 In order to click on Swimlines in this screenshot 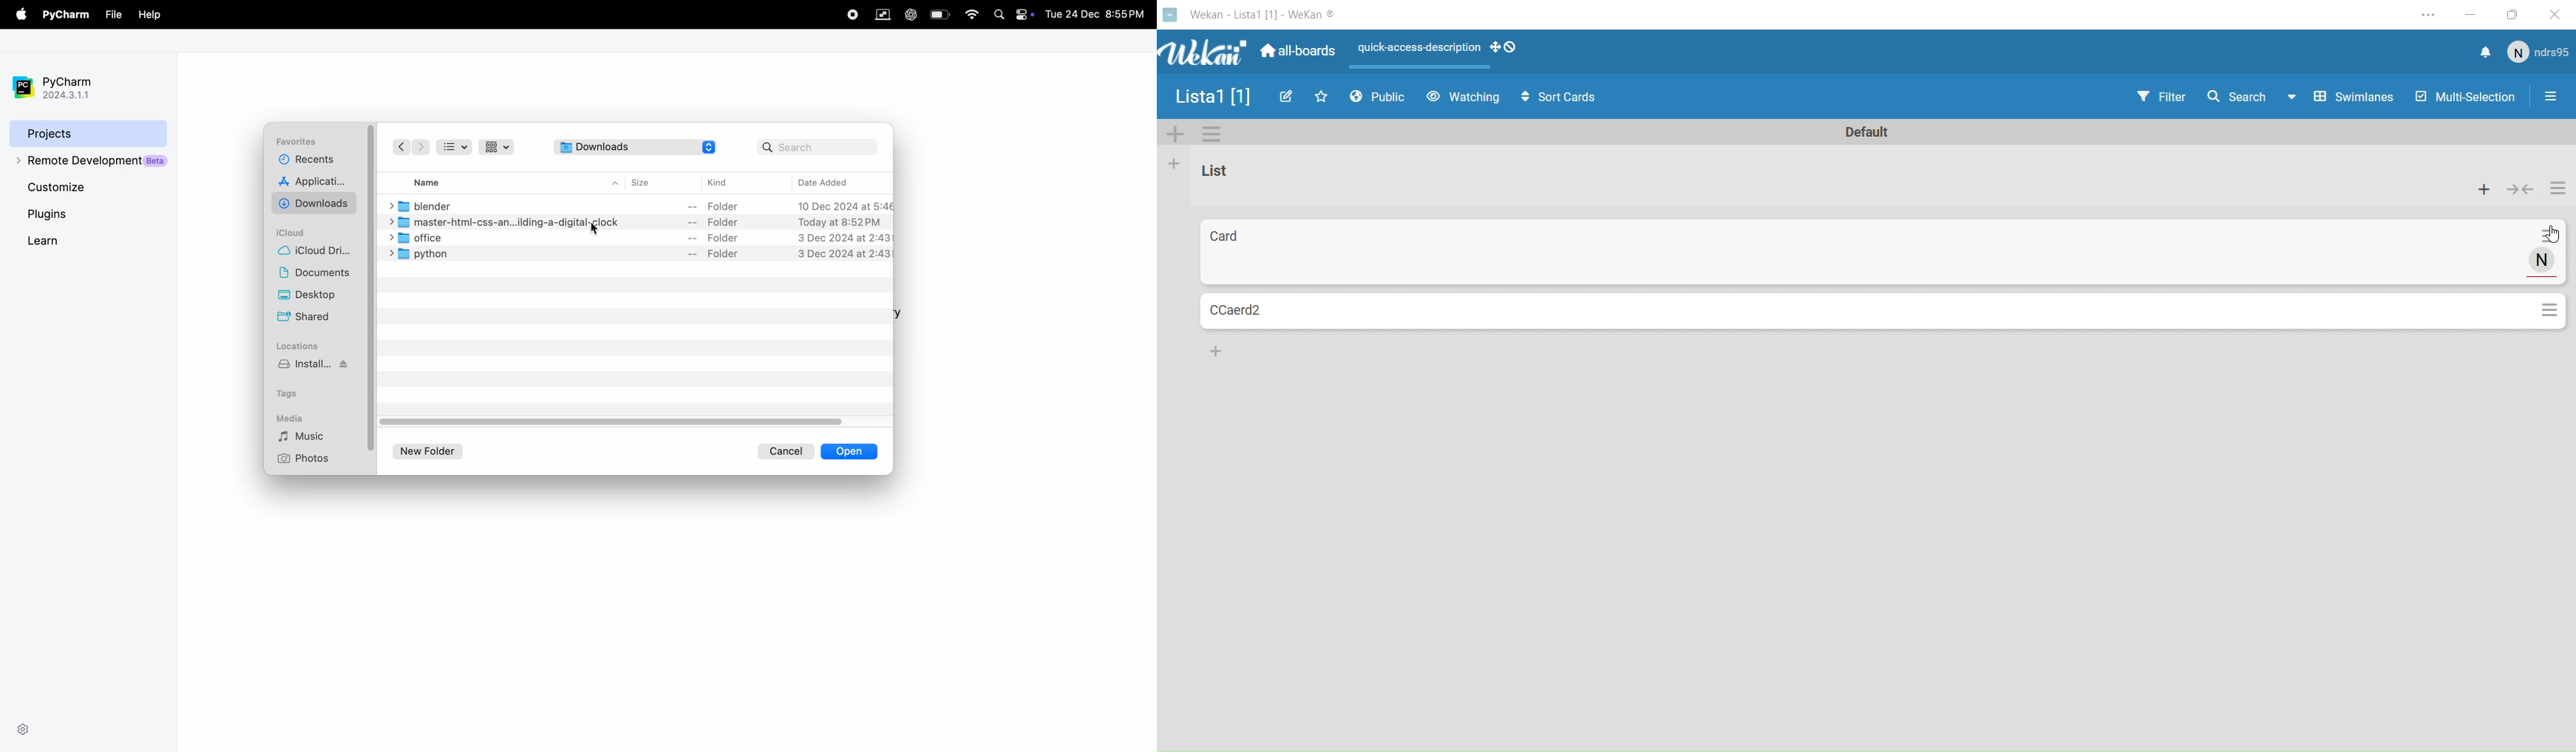, I will do `click(2344, 98)`.